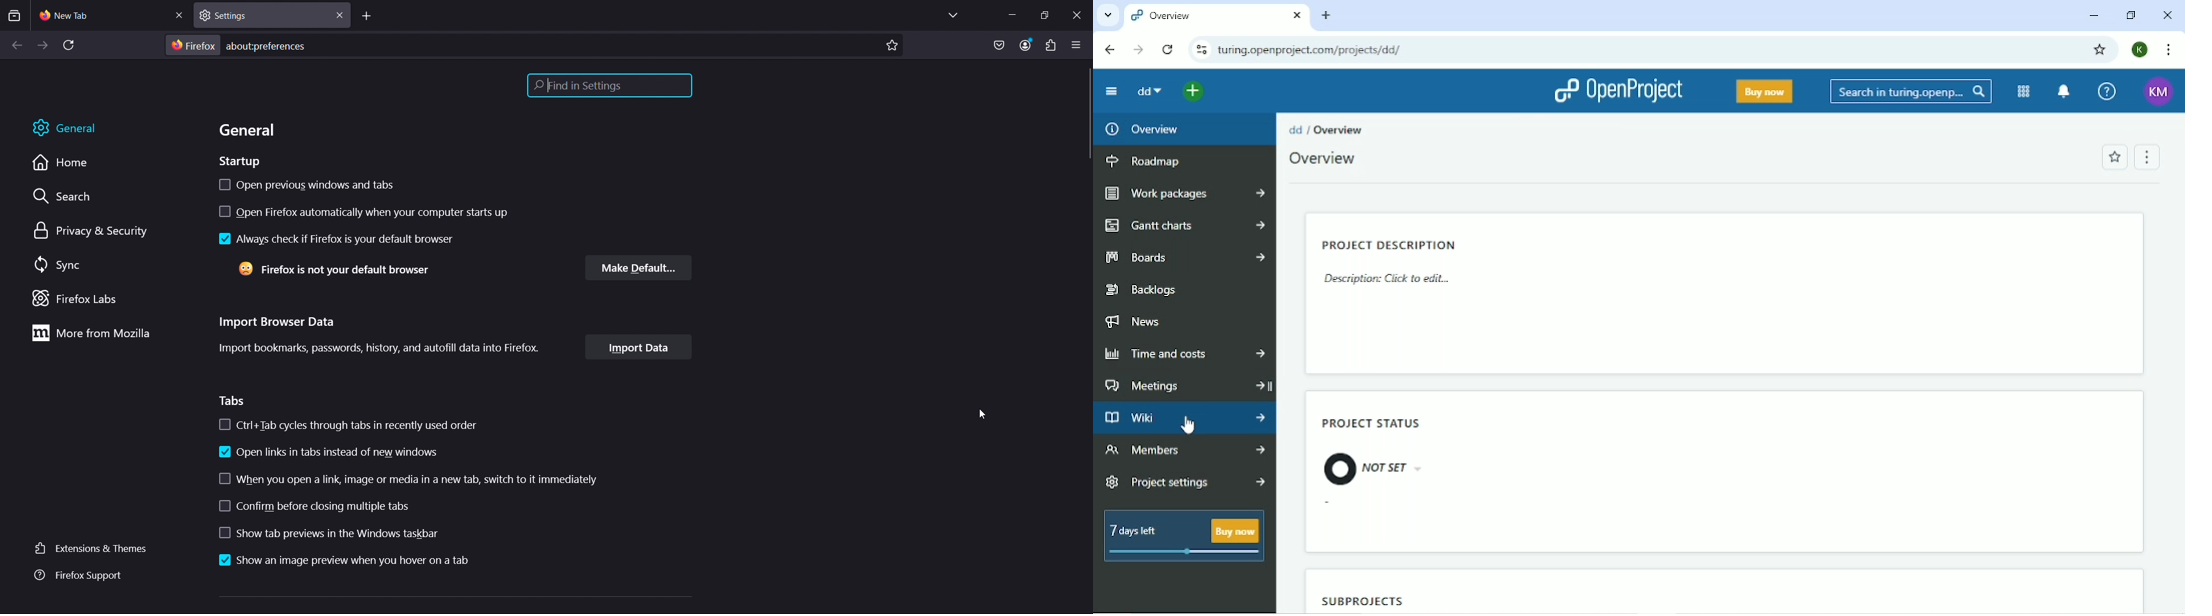  Describe the element at coordinates (64, 164) in the screenshot. I see `Home` at that location.